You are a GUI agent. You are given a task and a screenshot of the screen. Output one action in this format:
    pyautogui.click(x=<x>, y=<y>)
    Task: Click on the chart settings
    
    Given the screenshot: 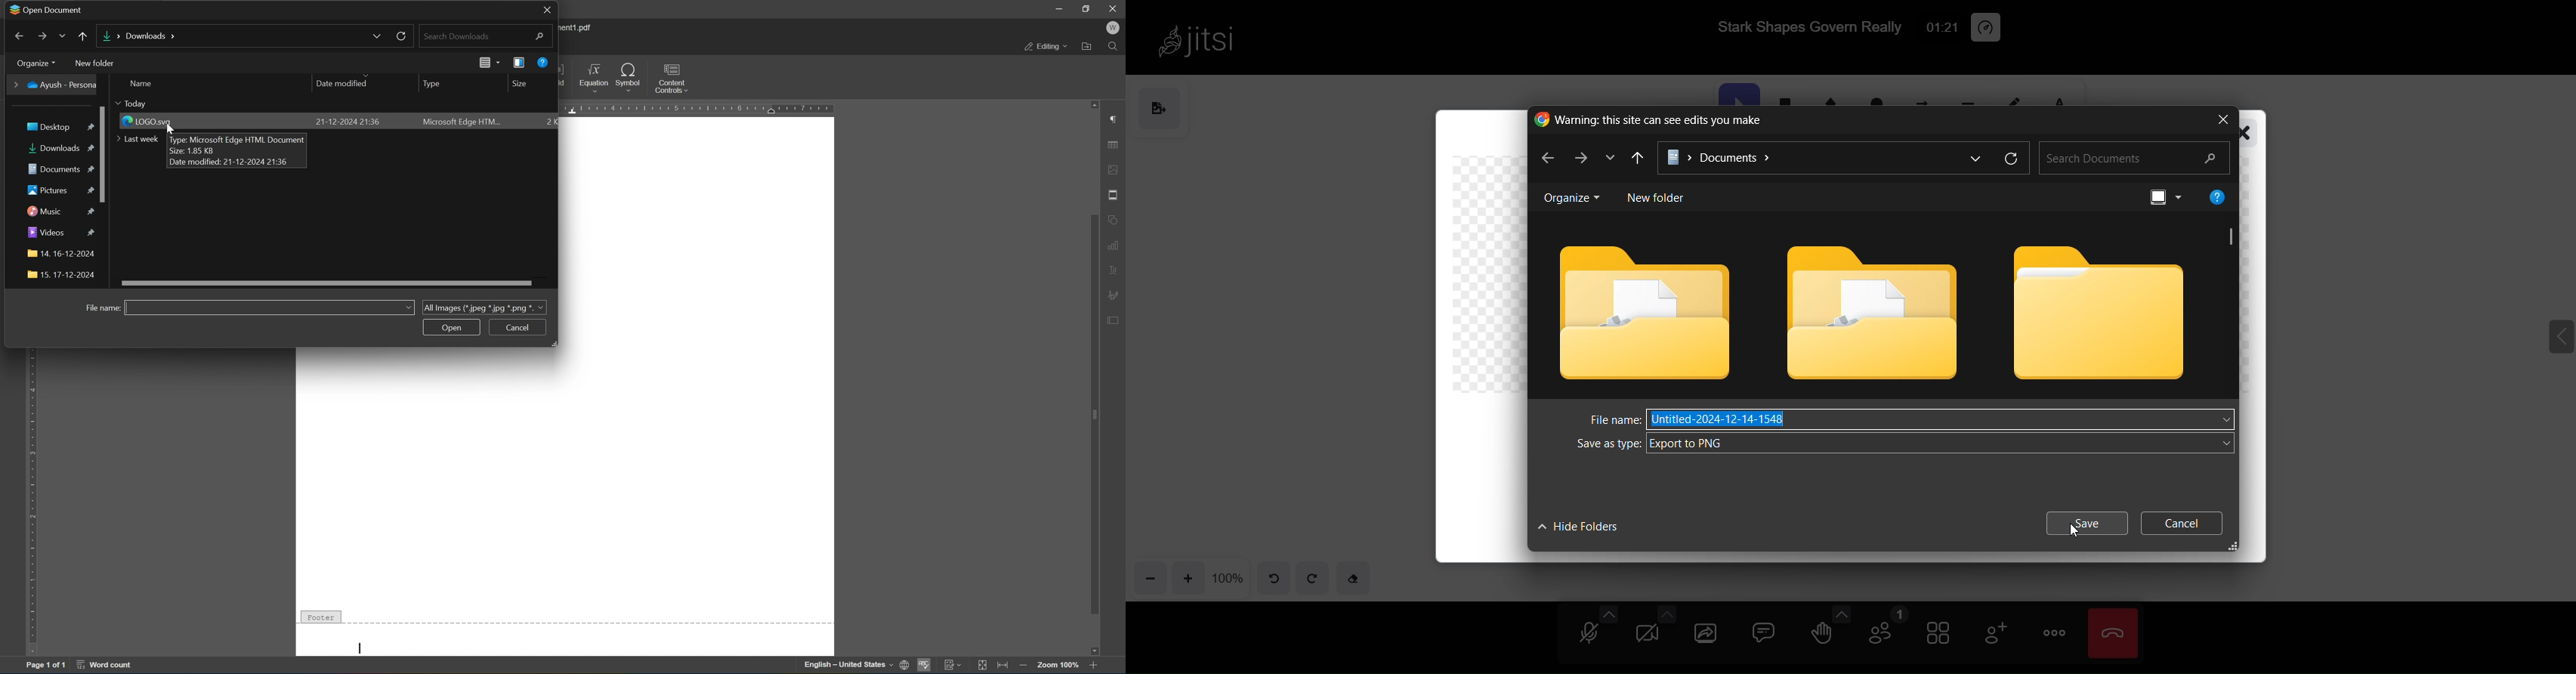 What is the action you would take?
    pyautogui.click(x=1114, y=244)
    